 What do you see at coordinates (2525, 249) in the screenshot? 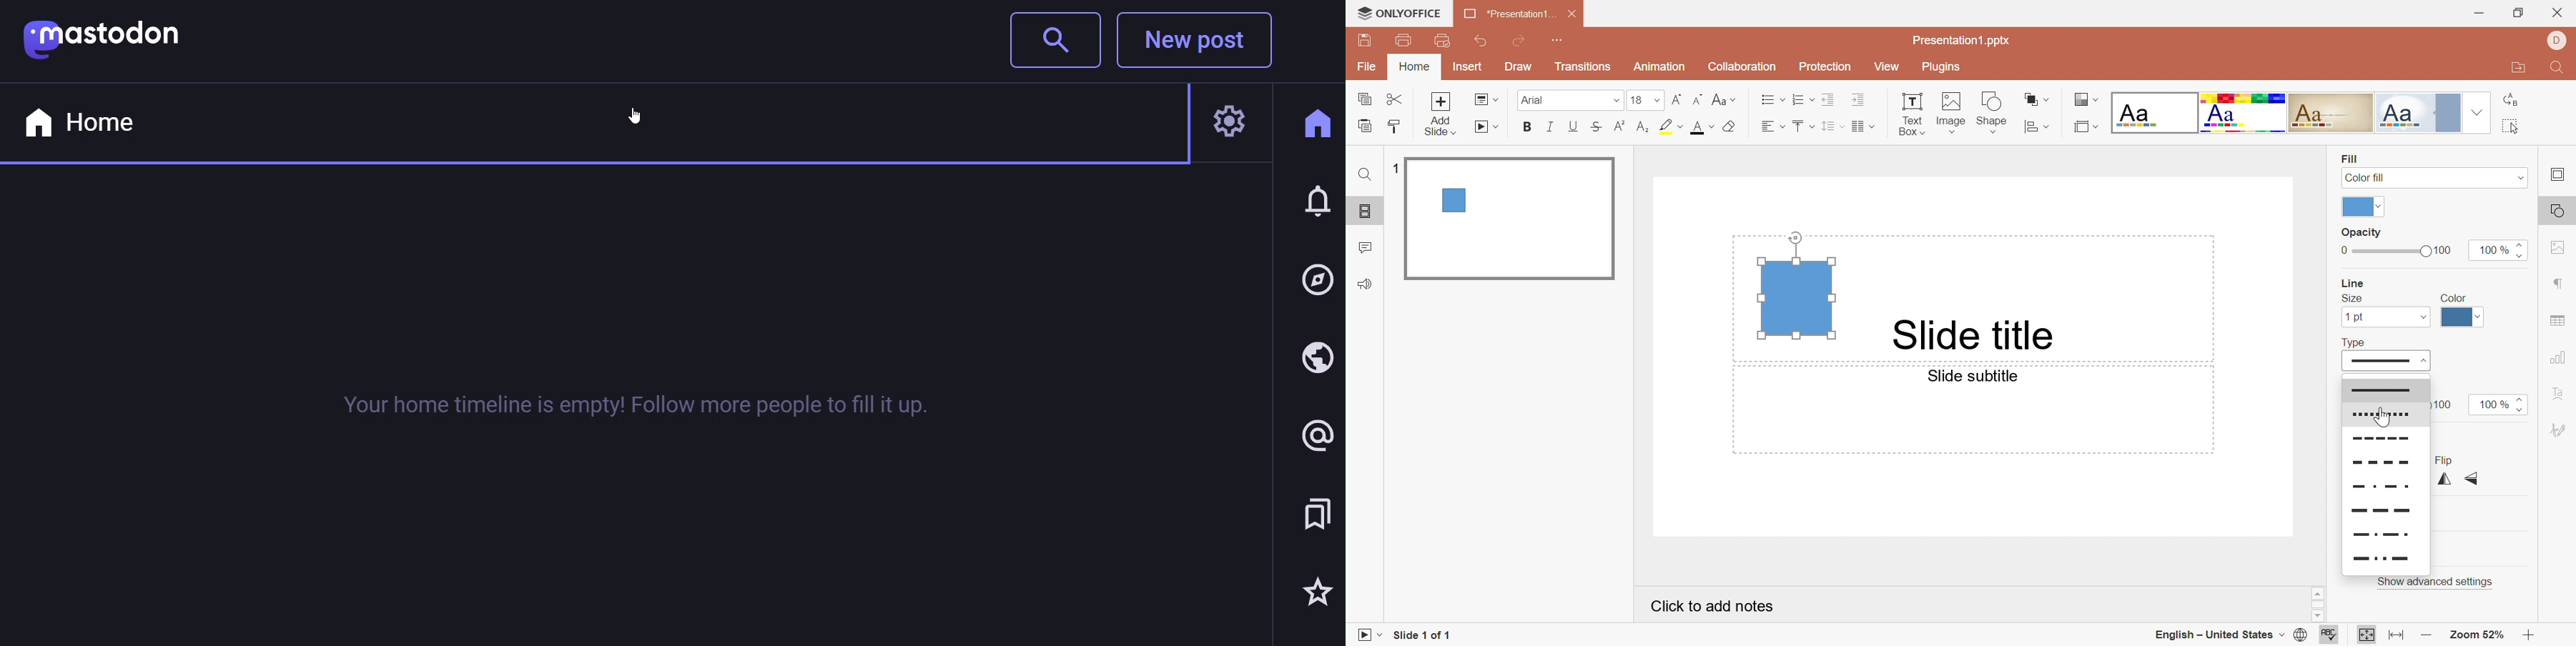
I see `Slider` at bounding box center [2525, 249].